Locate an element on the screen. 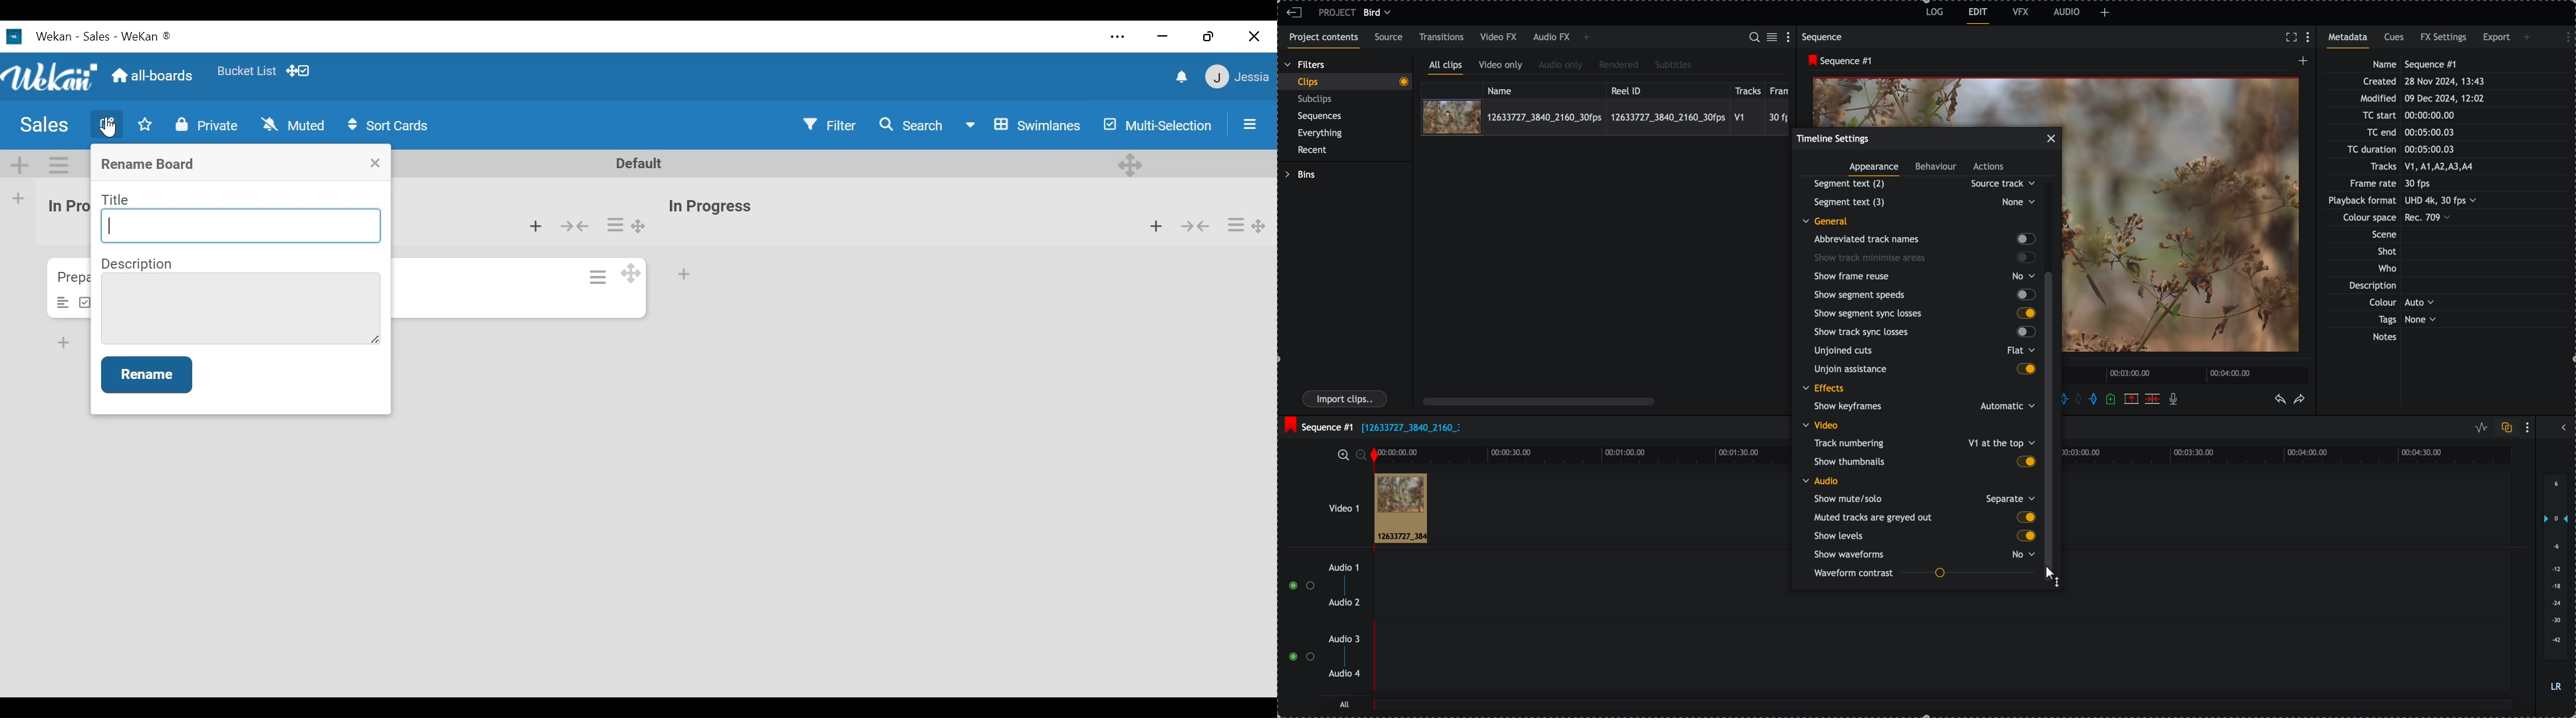 This screenshot has width=2576, height=728. video only is located at coordinates (1503, 66).